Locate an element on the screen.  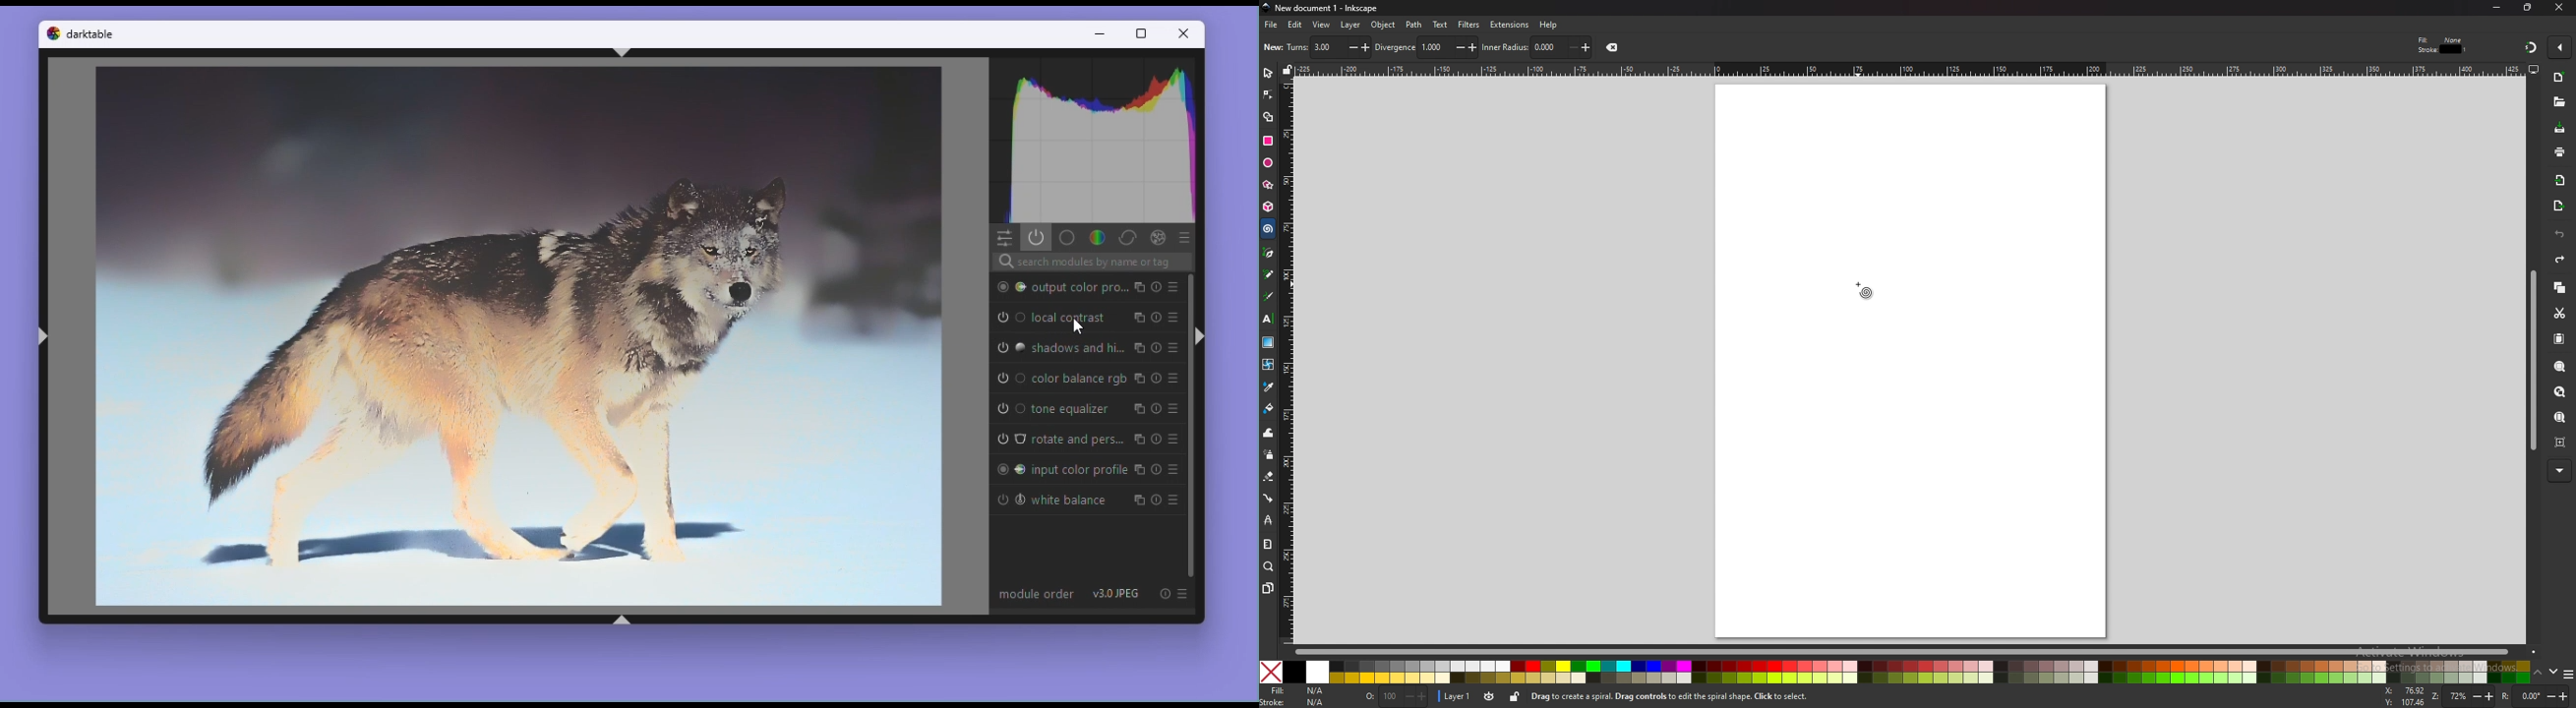
new: is located at coordinates (1273, 47).